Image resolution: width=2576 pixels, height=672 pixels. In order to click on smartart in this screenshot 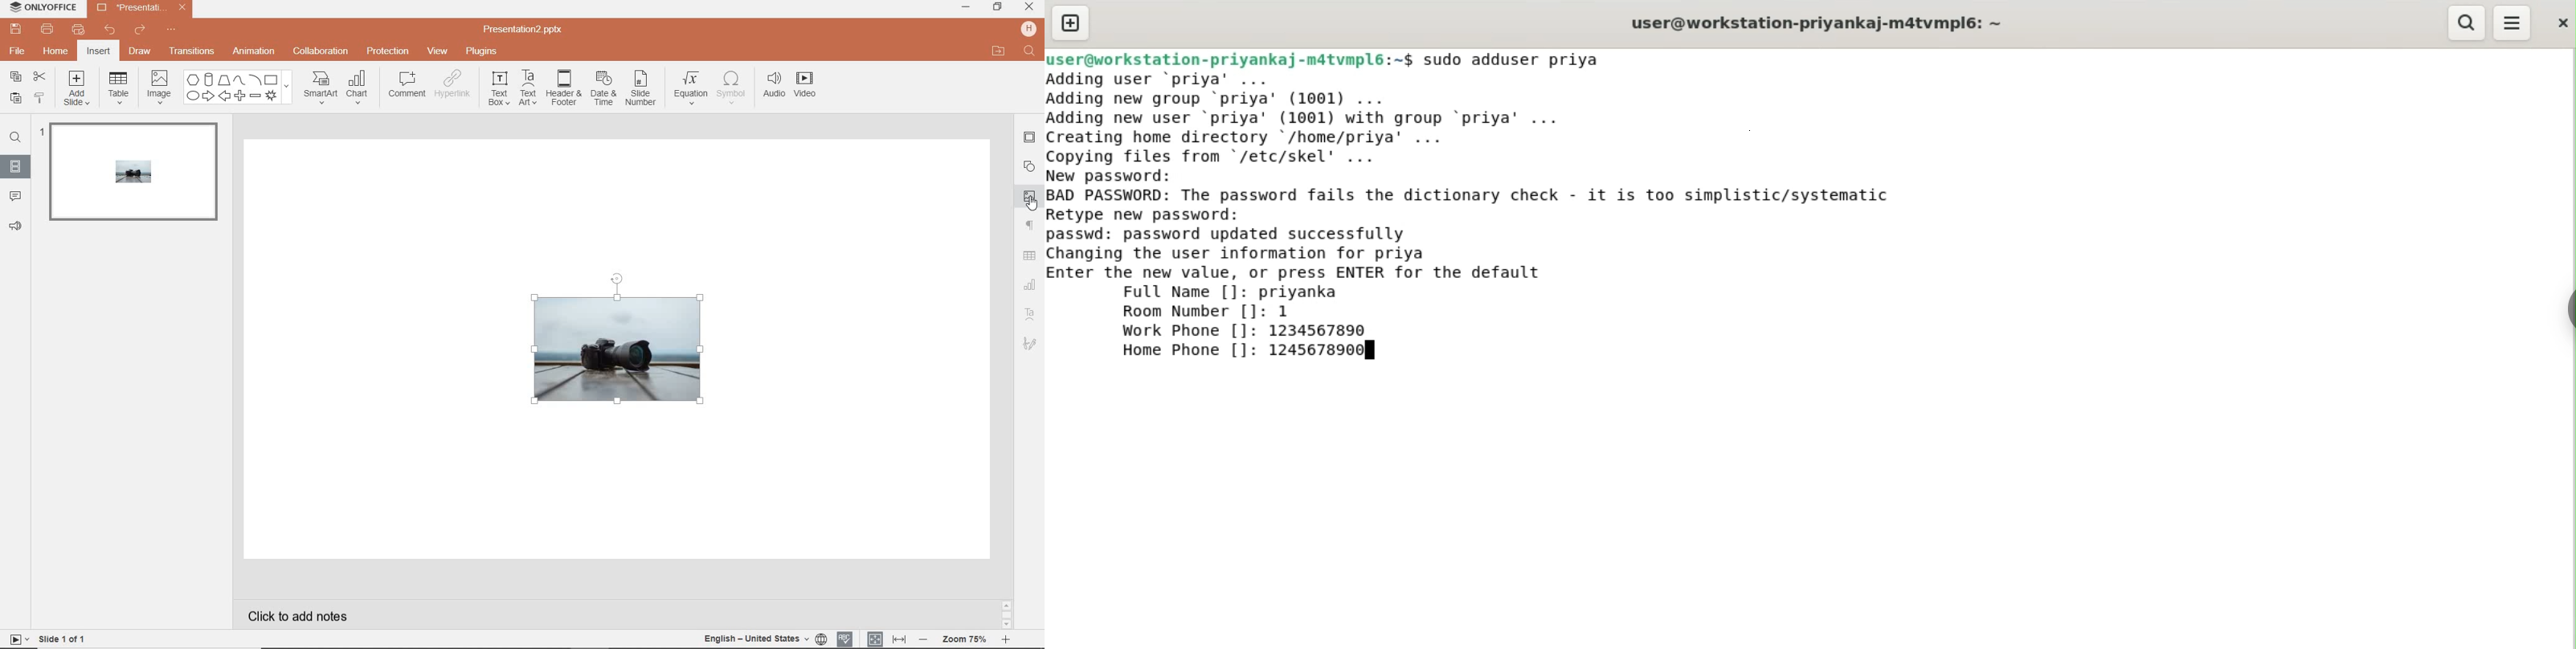, I will do `click(319, 88)`.